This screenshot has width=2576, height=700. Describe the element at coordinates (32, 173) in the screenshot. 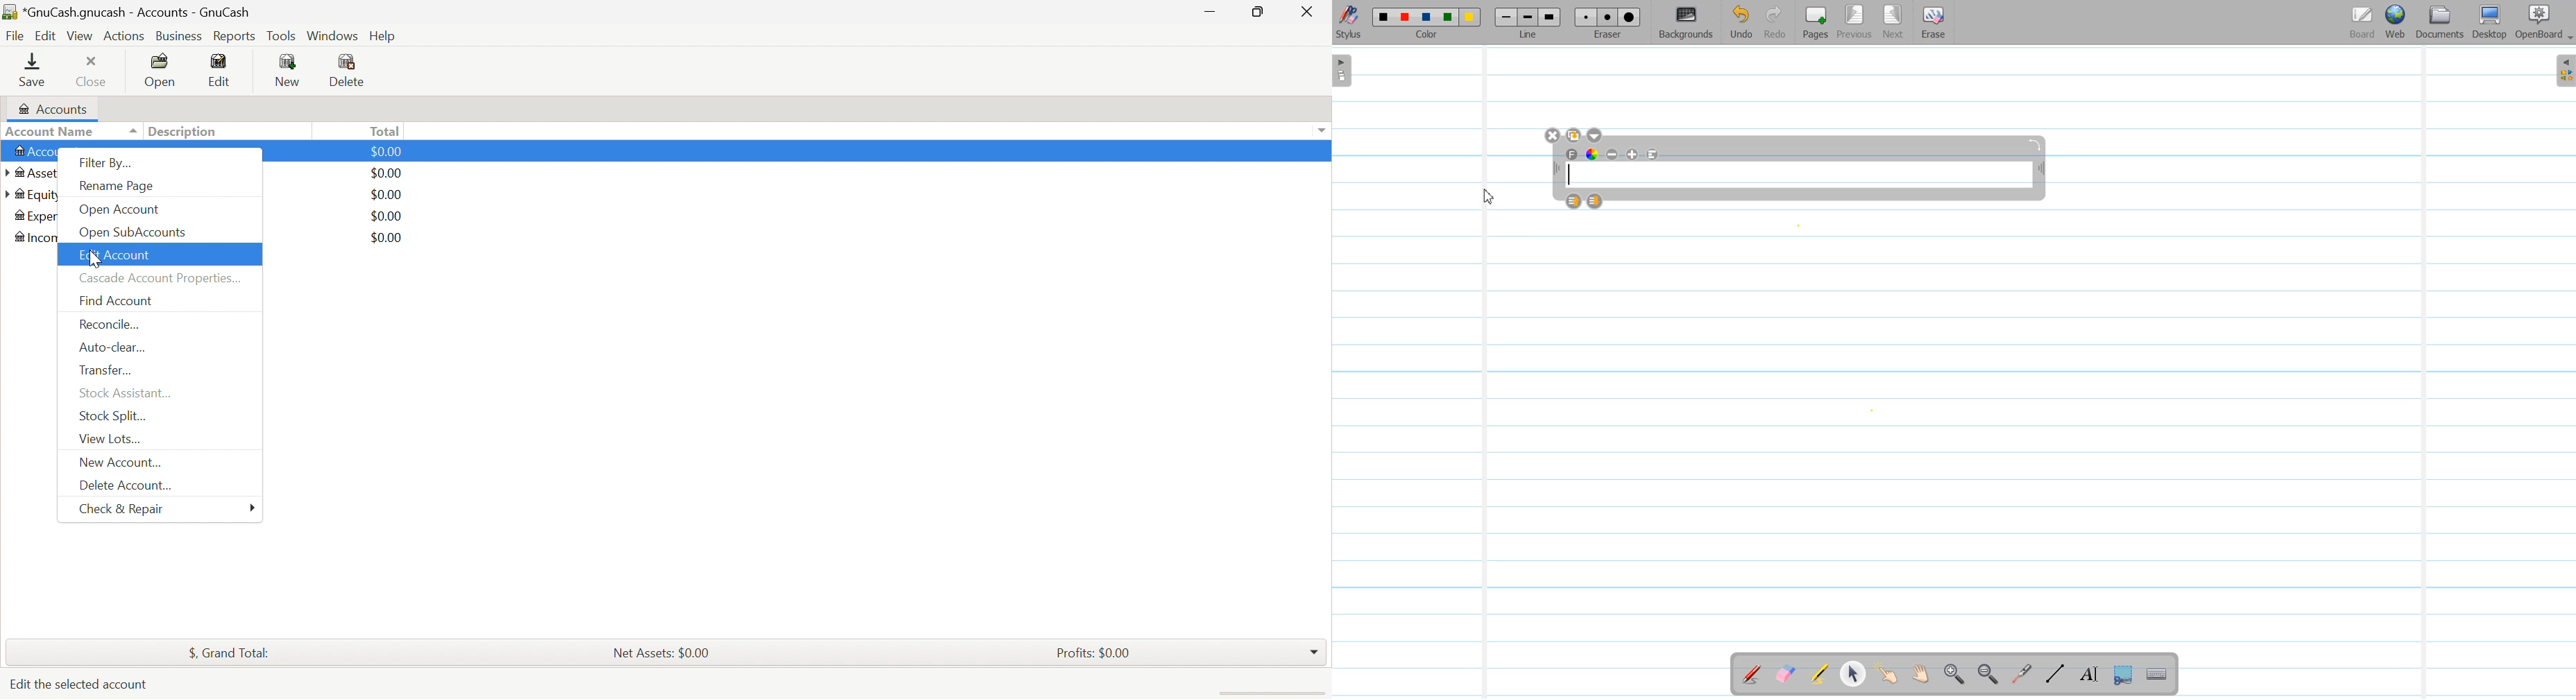

I see `Assets` at that location.